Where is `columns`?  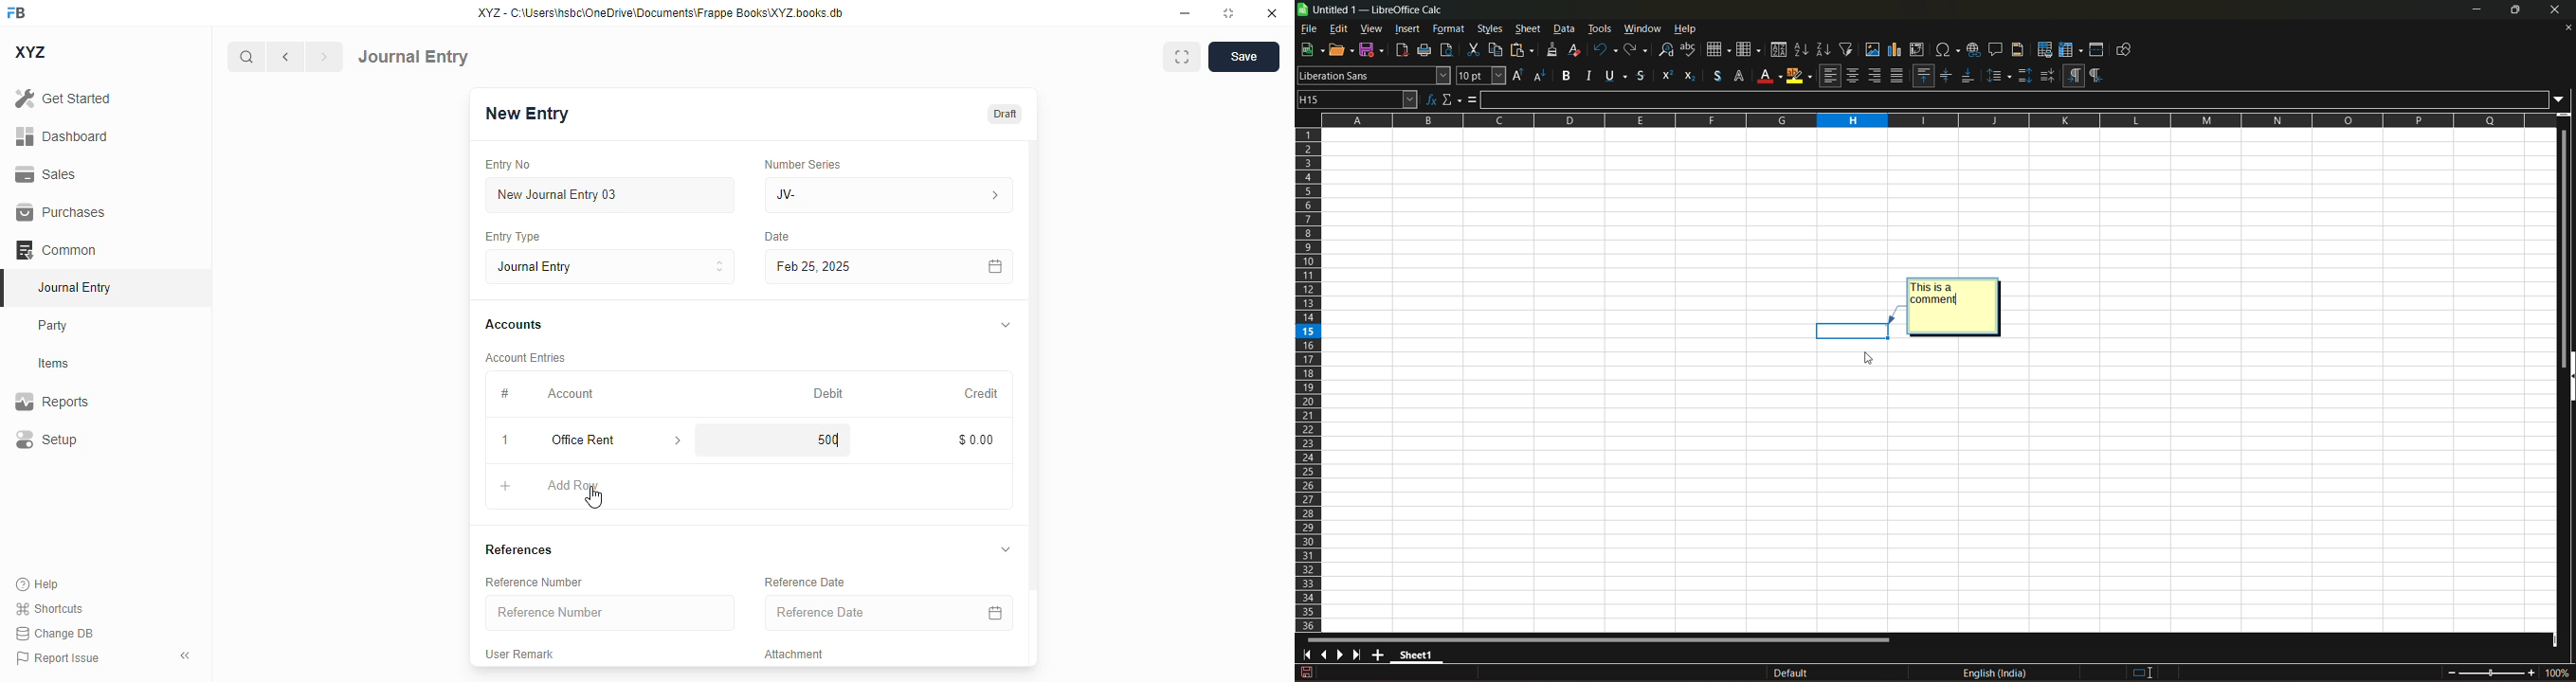
columns is located at coordinates (1310, 386).